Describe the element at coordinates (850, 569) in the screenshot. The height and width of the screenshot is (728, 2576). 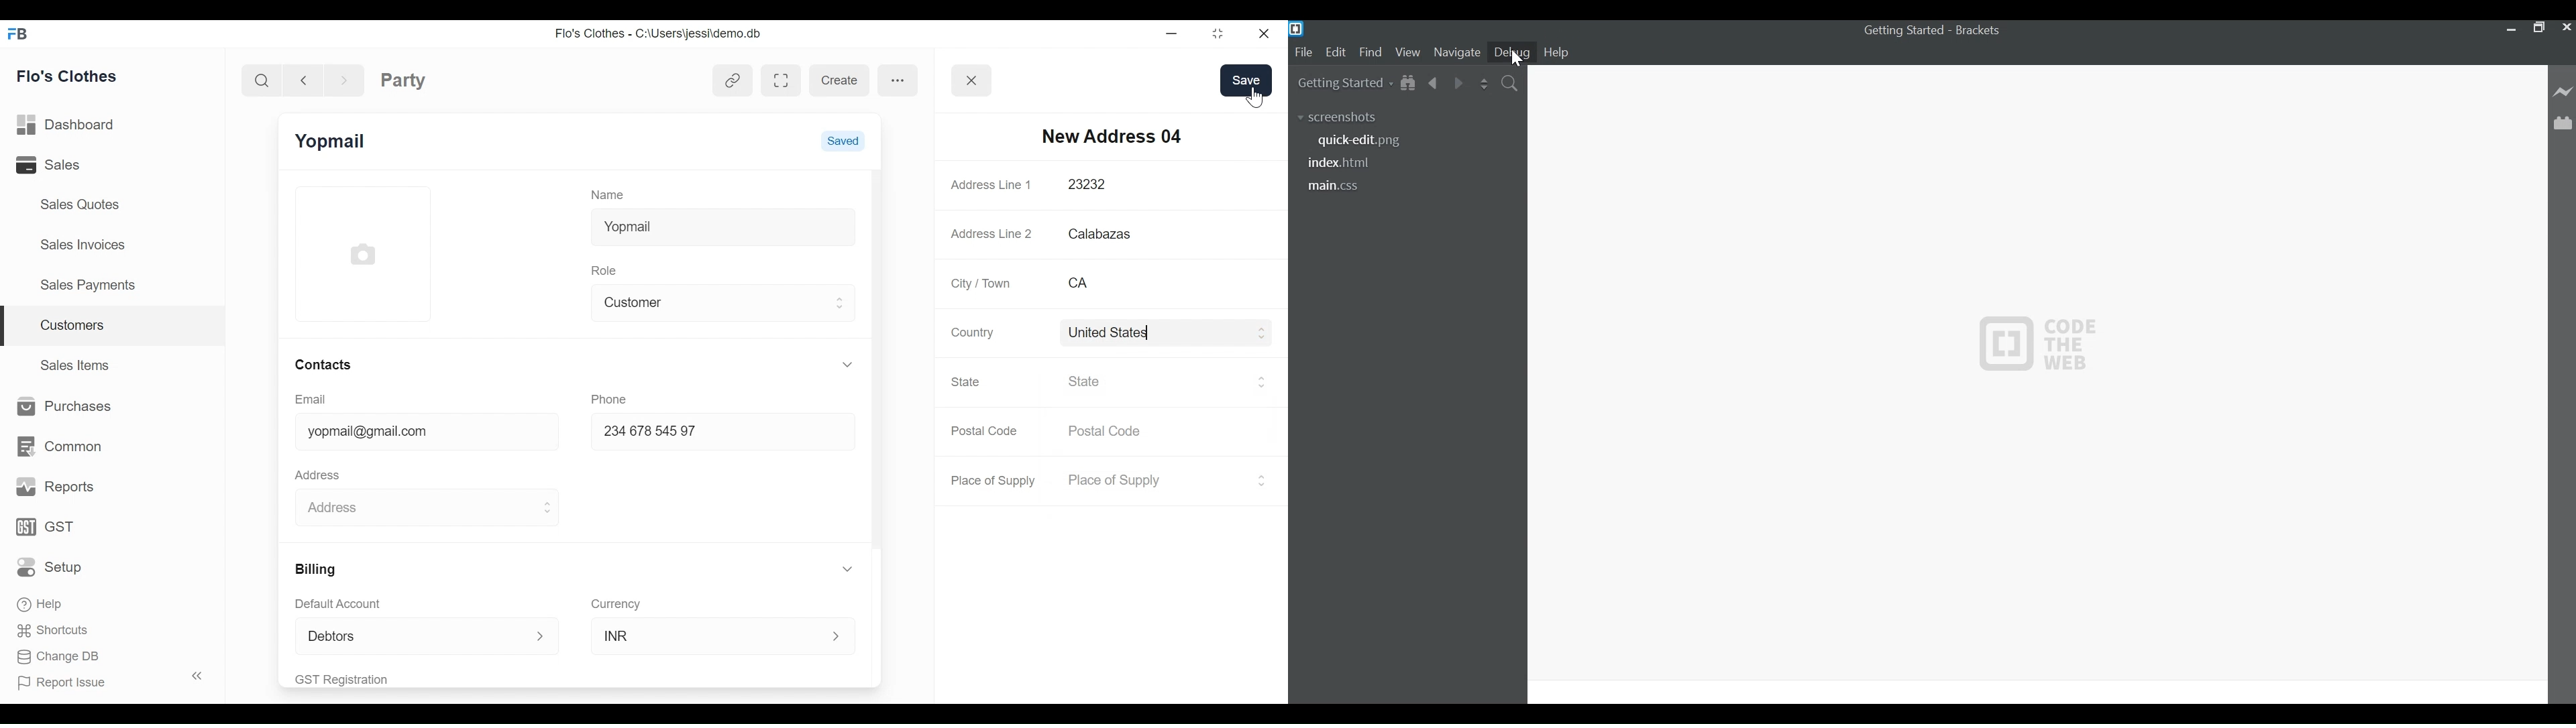
I see `Expand` at that location.